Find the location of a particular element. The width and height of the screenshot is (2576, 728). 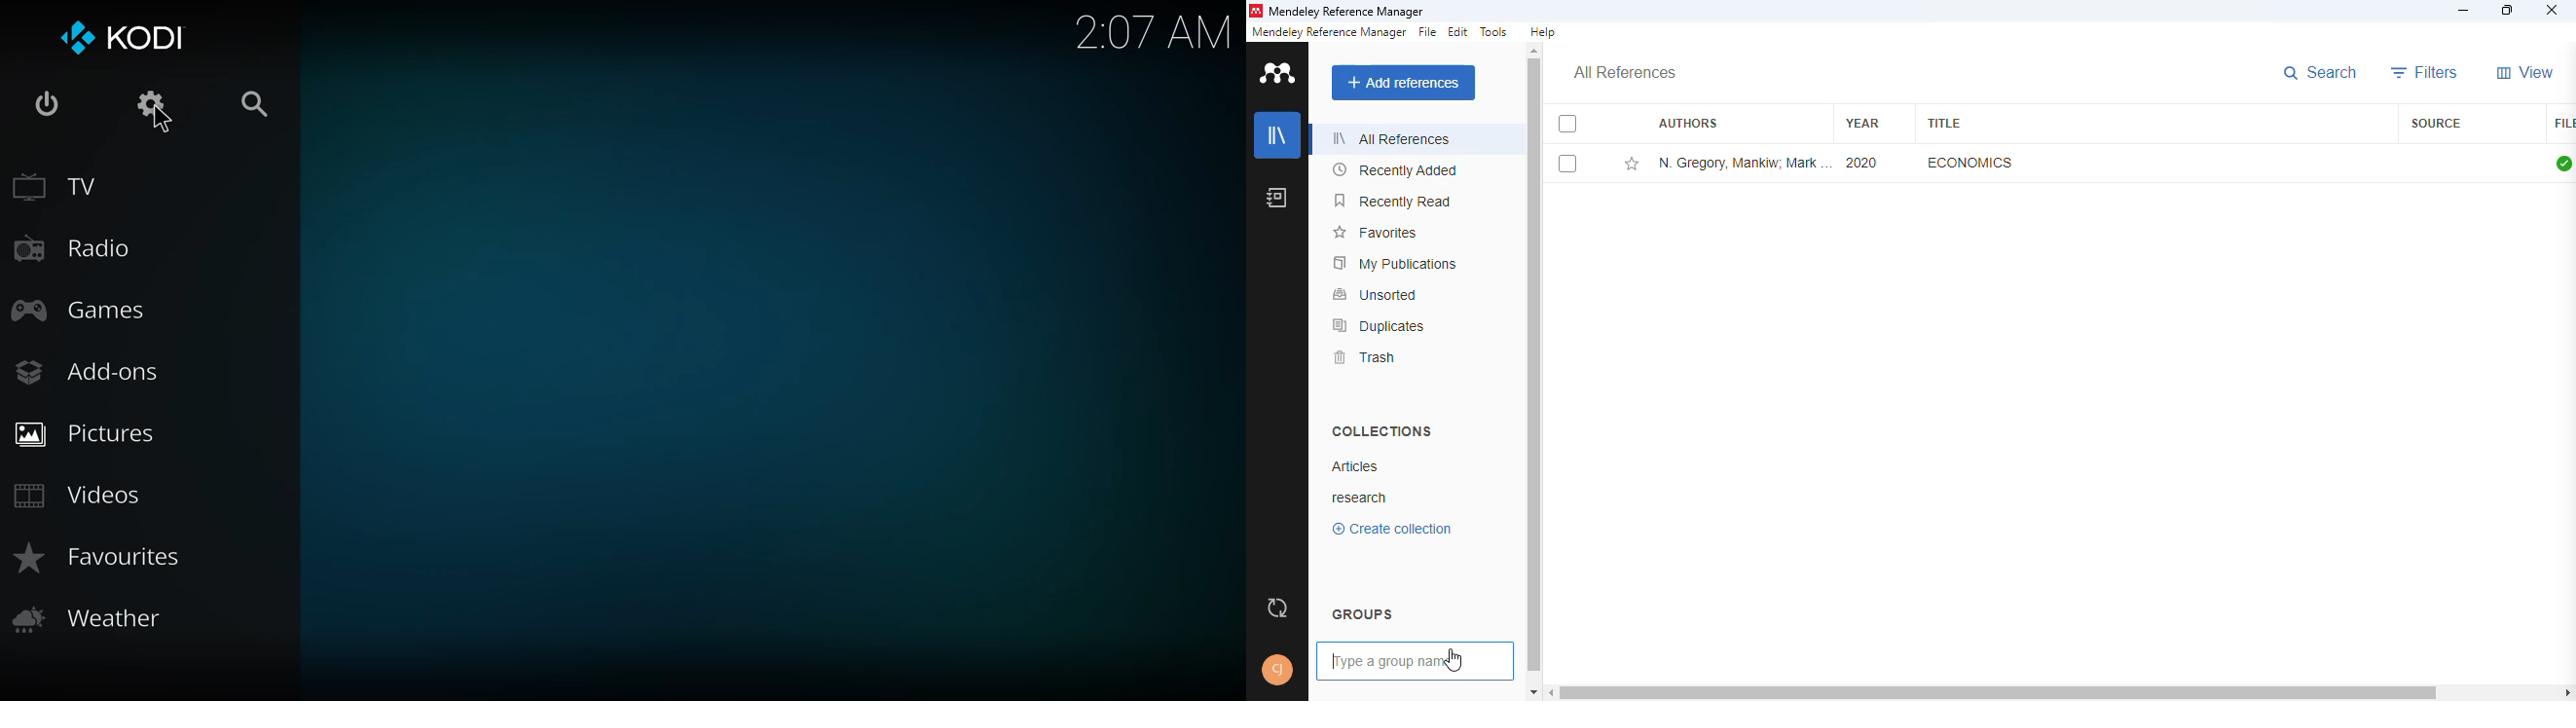

cursor is located at coordinates (1454, 661).